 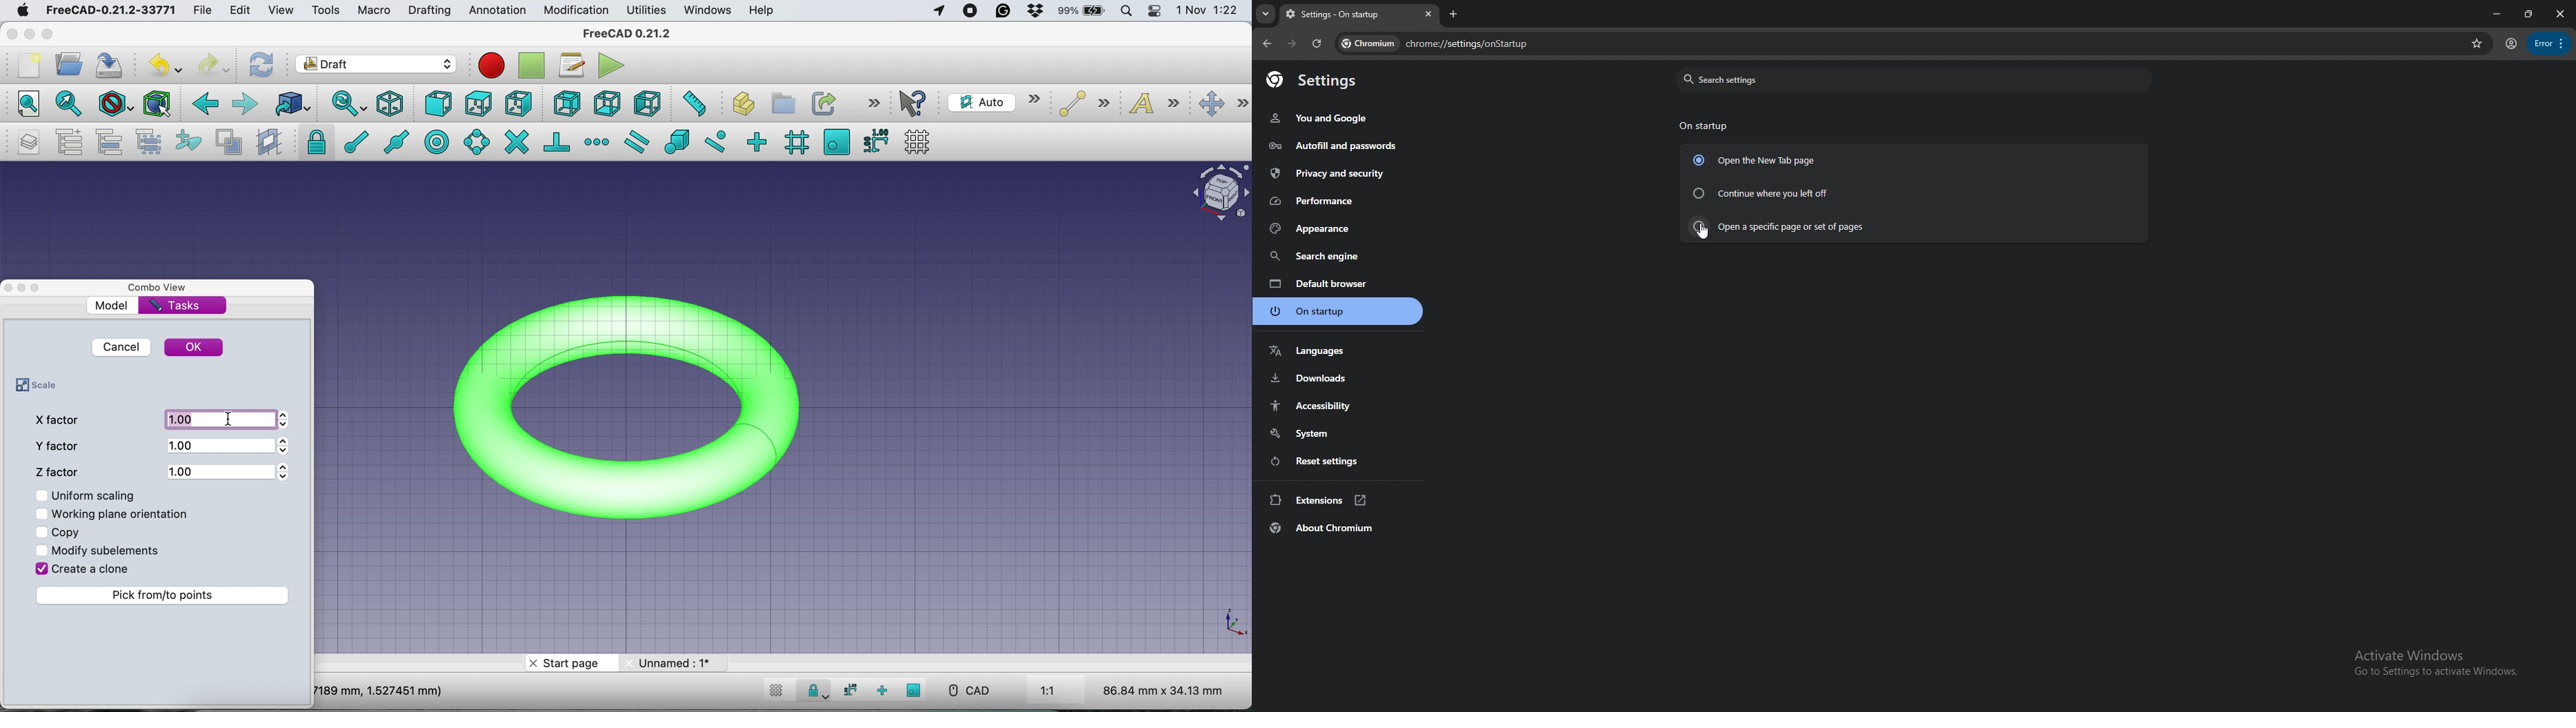 What do you see at coordinates (281, 11) in the screenshot?
I see `view` at bounding box center [281, 11].